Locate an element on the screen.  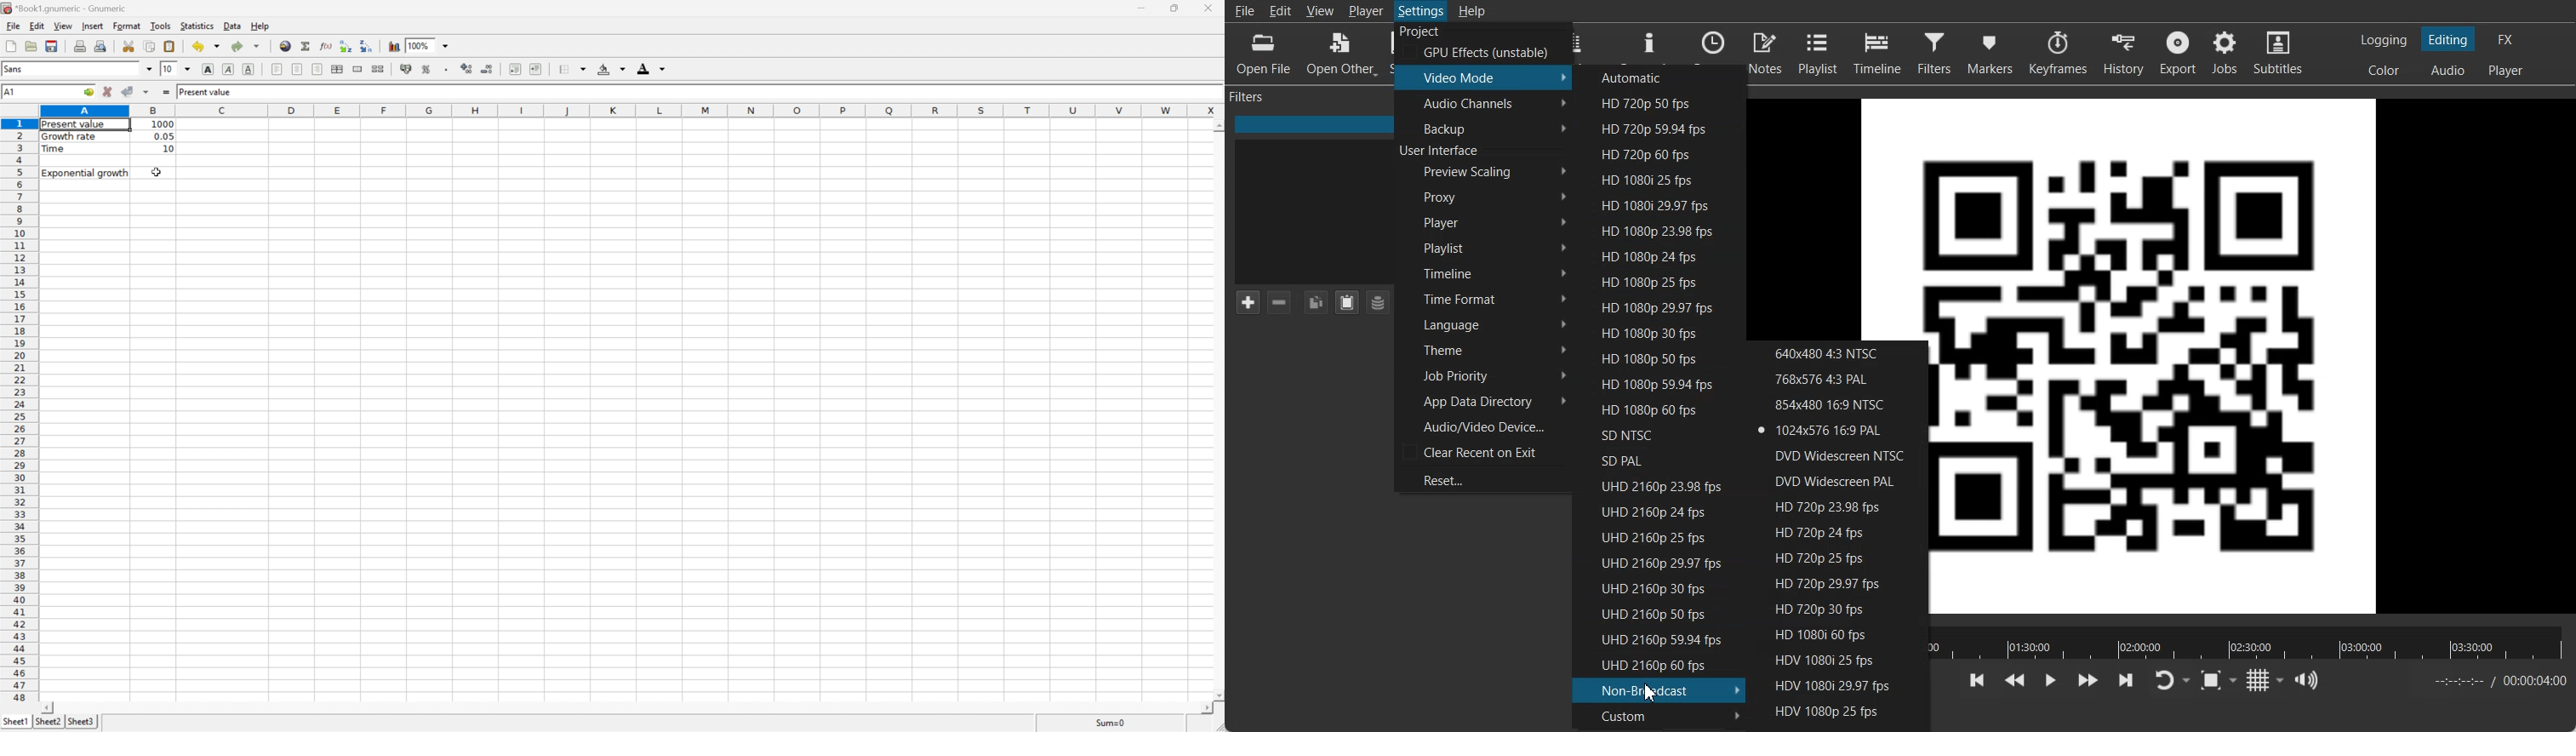
*Book1.gnumeric - Gnumeric is located at coordinates (67, 7).